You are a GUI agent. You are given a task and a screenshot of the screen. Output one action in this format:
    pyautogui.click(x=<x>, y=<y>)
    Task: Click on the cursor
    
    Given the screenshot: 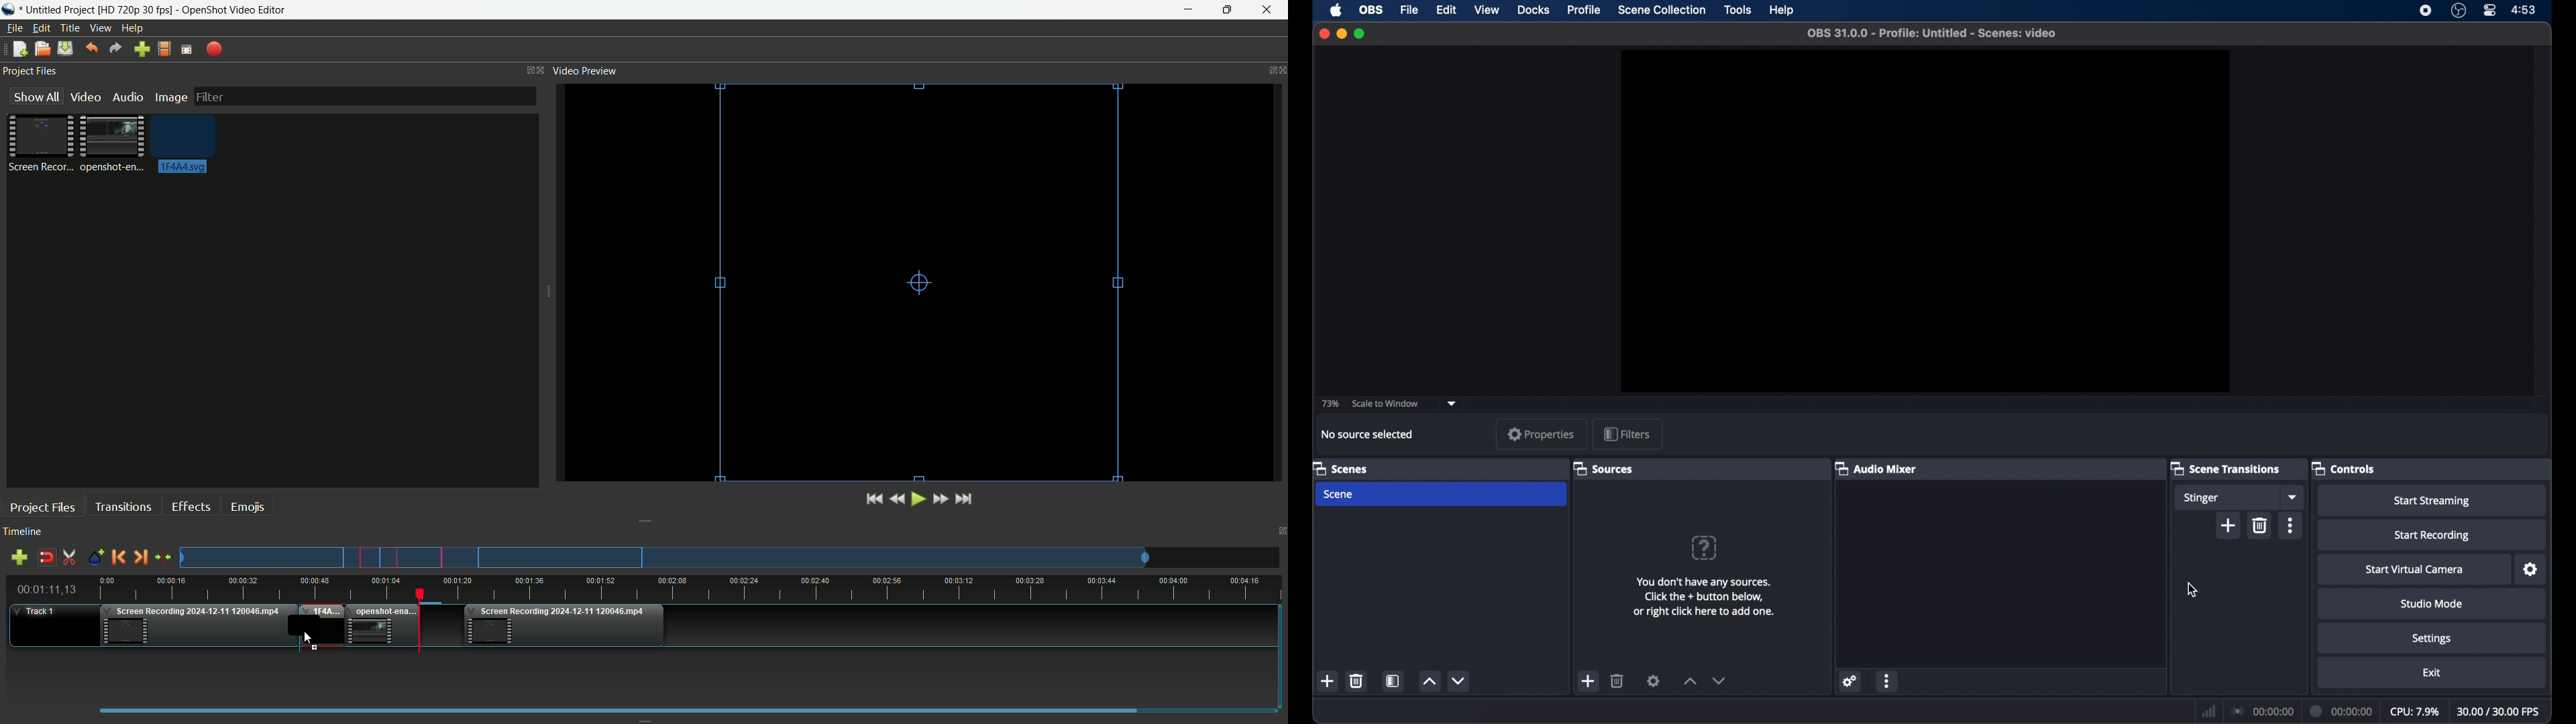 What is the action you would take?
    pyautogui.click(x=2191, y=590)
    